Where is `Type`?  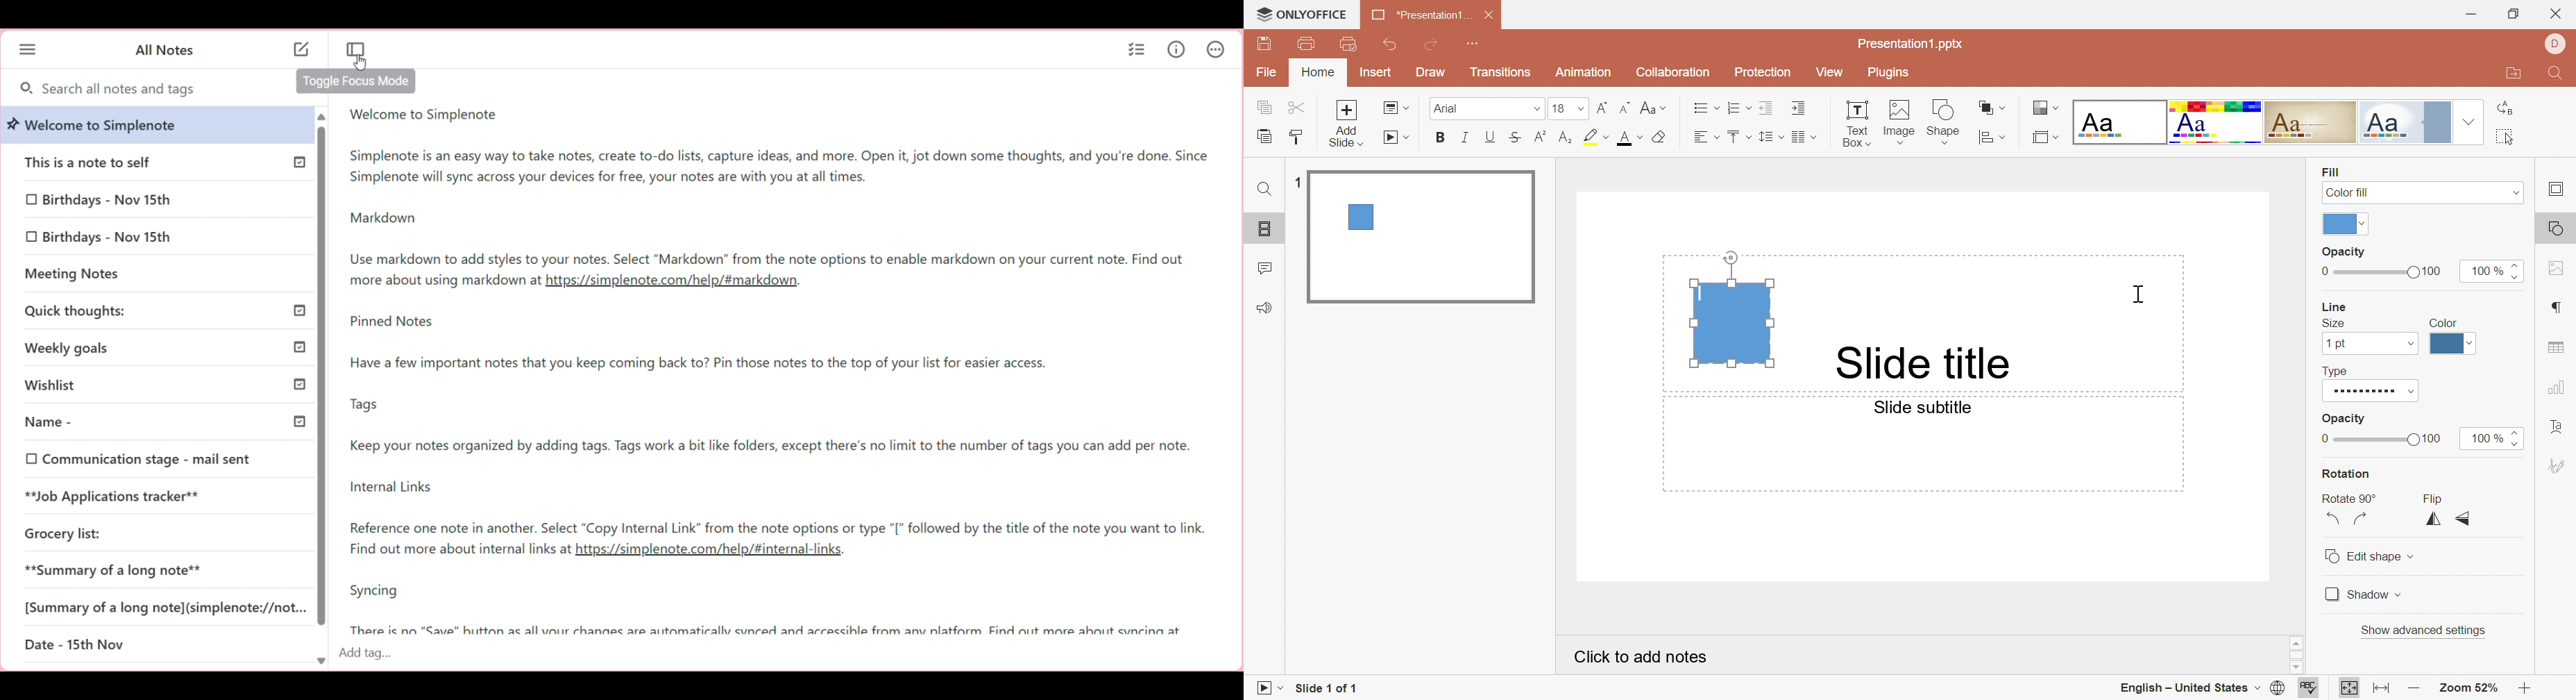
Type is located at coordinates (2337, 369).